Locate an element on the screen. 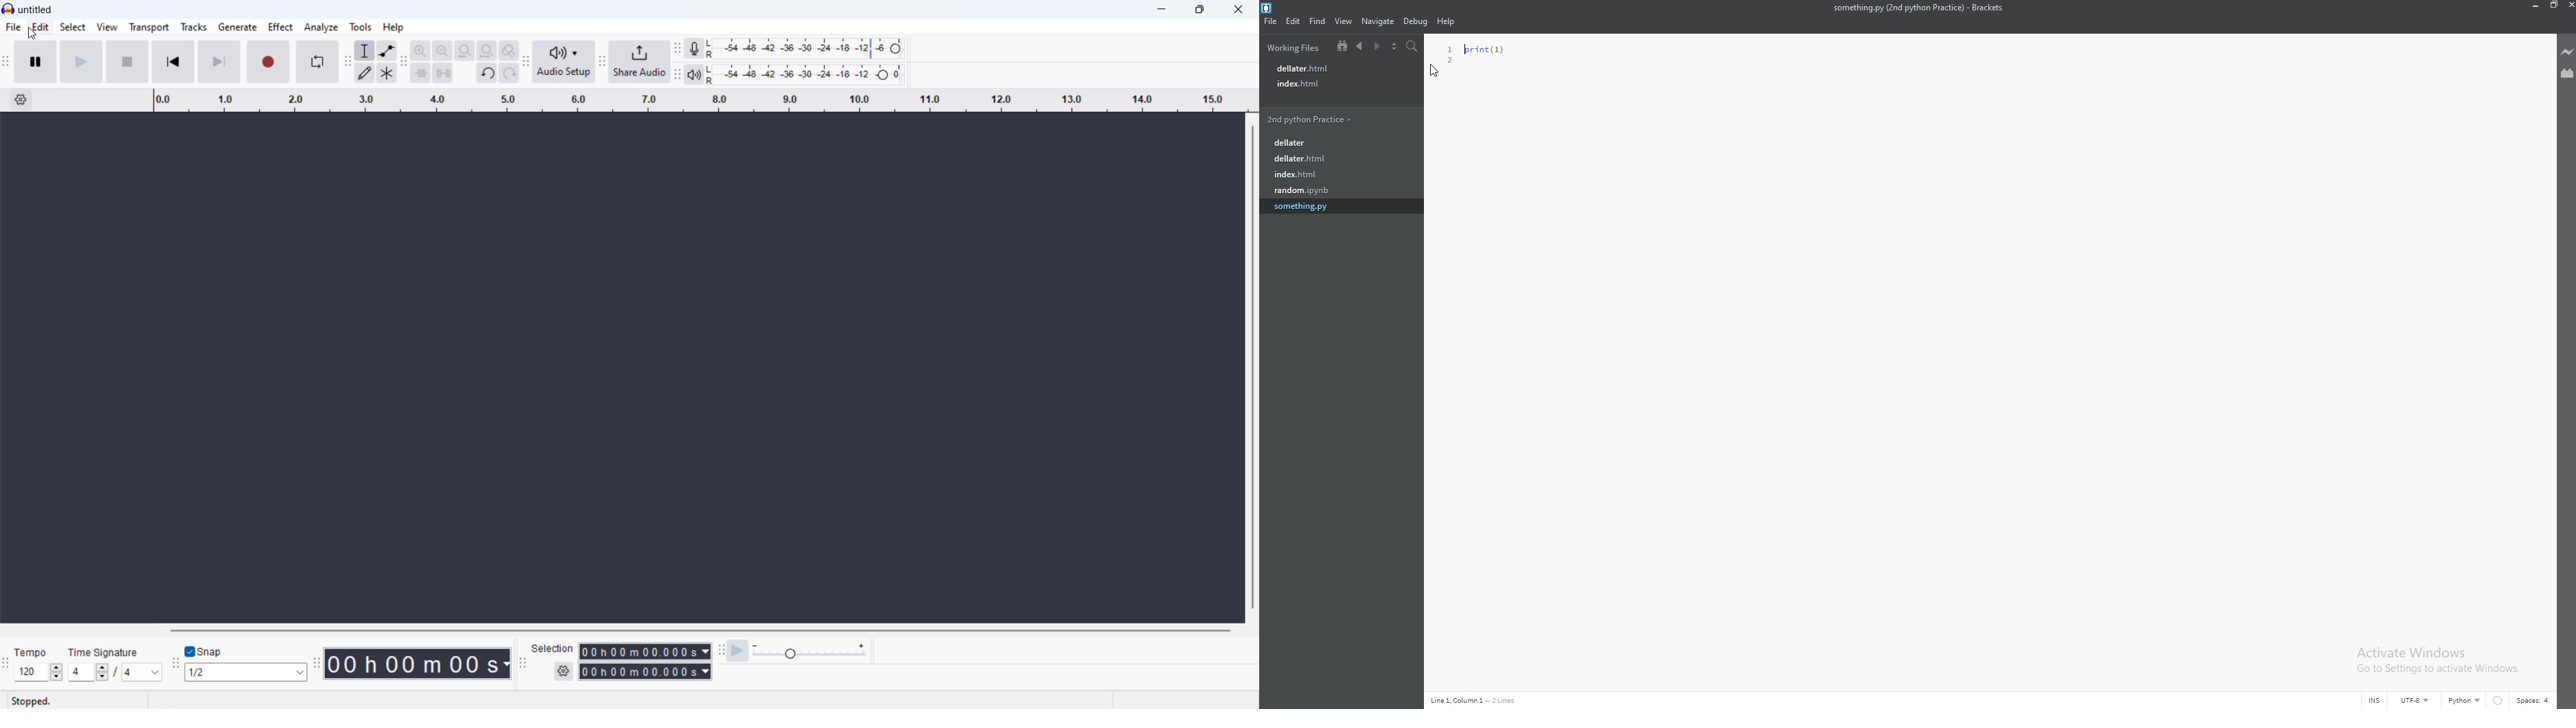 This screenshot has width=2576, height=728. undo is located at coordinates (487, 74).